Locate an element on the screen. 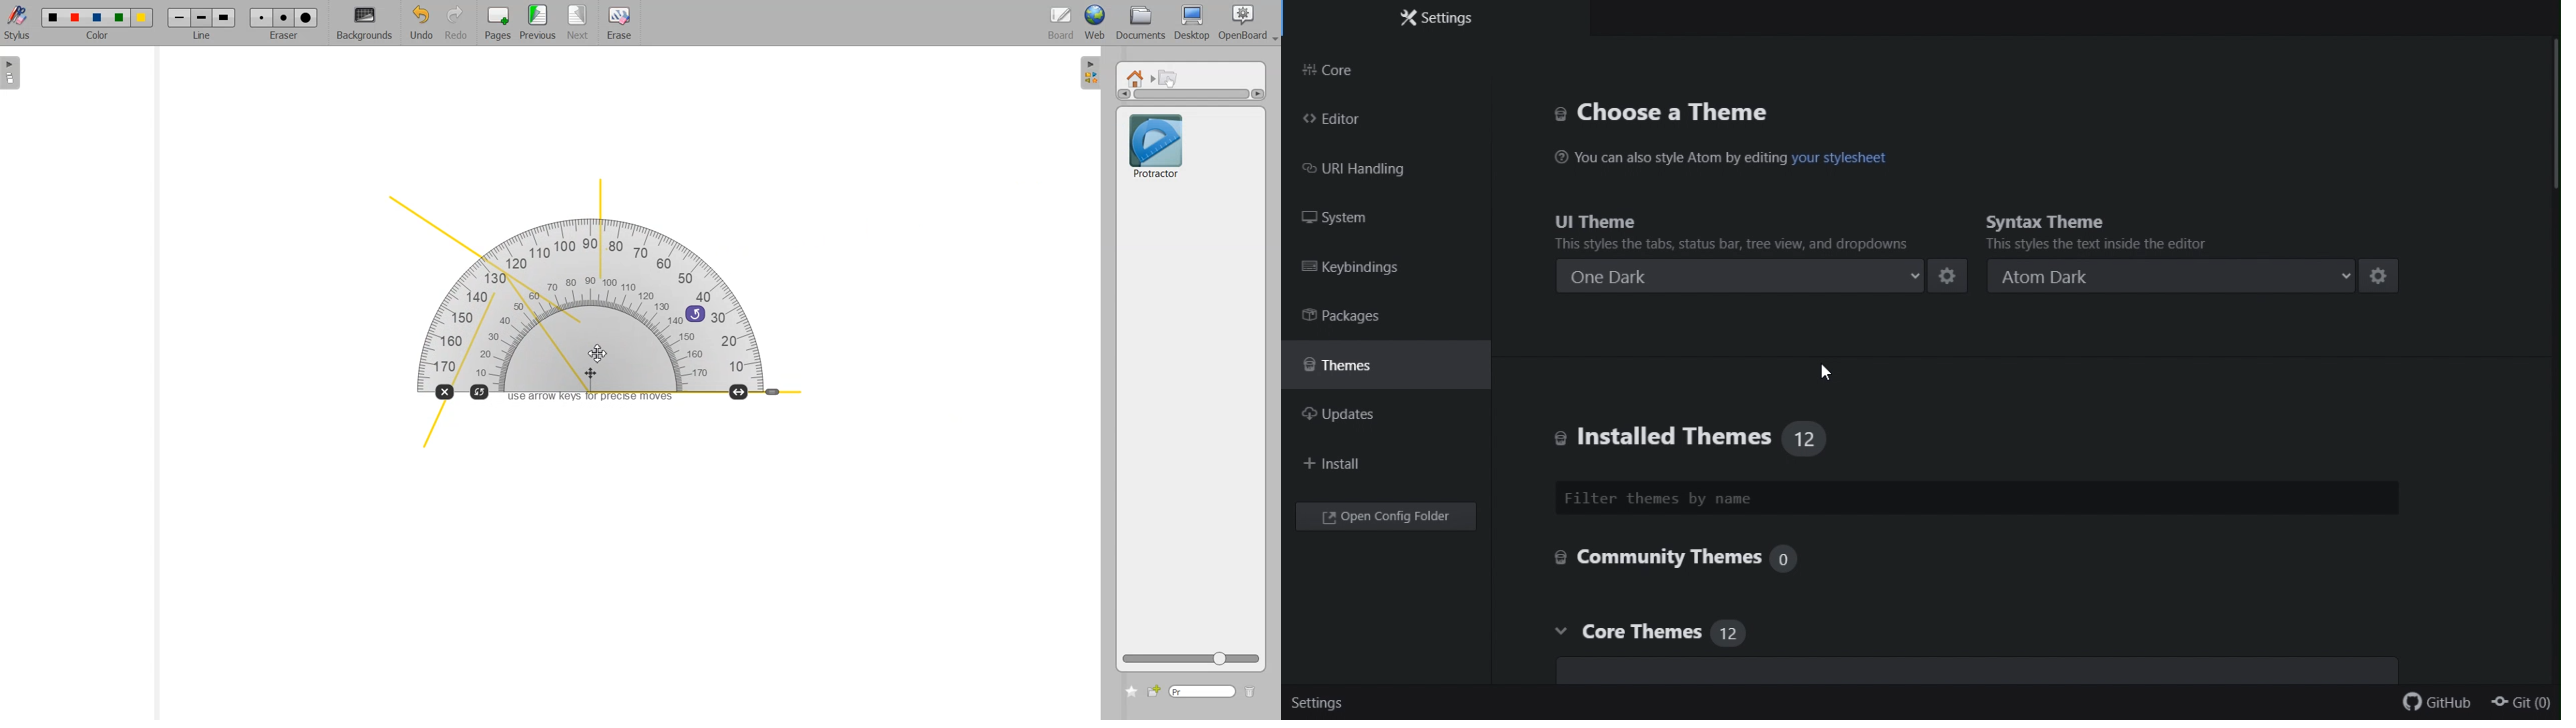 This screenshot has height=728, width=2576. settings is located at coordinates (1951, 275).